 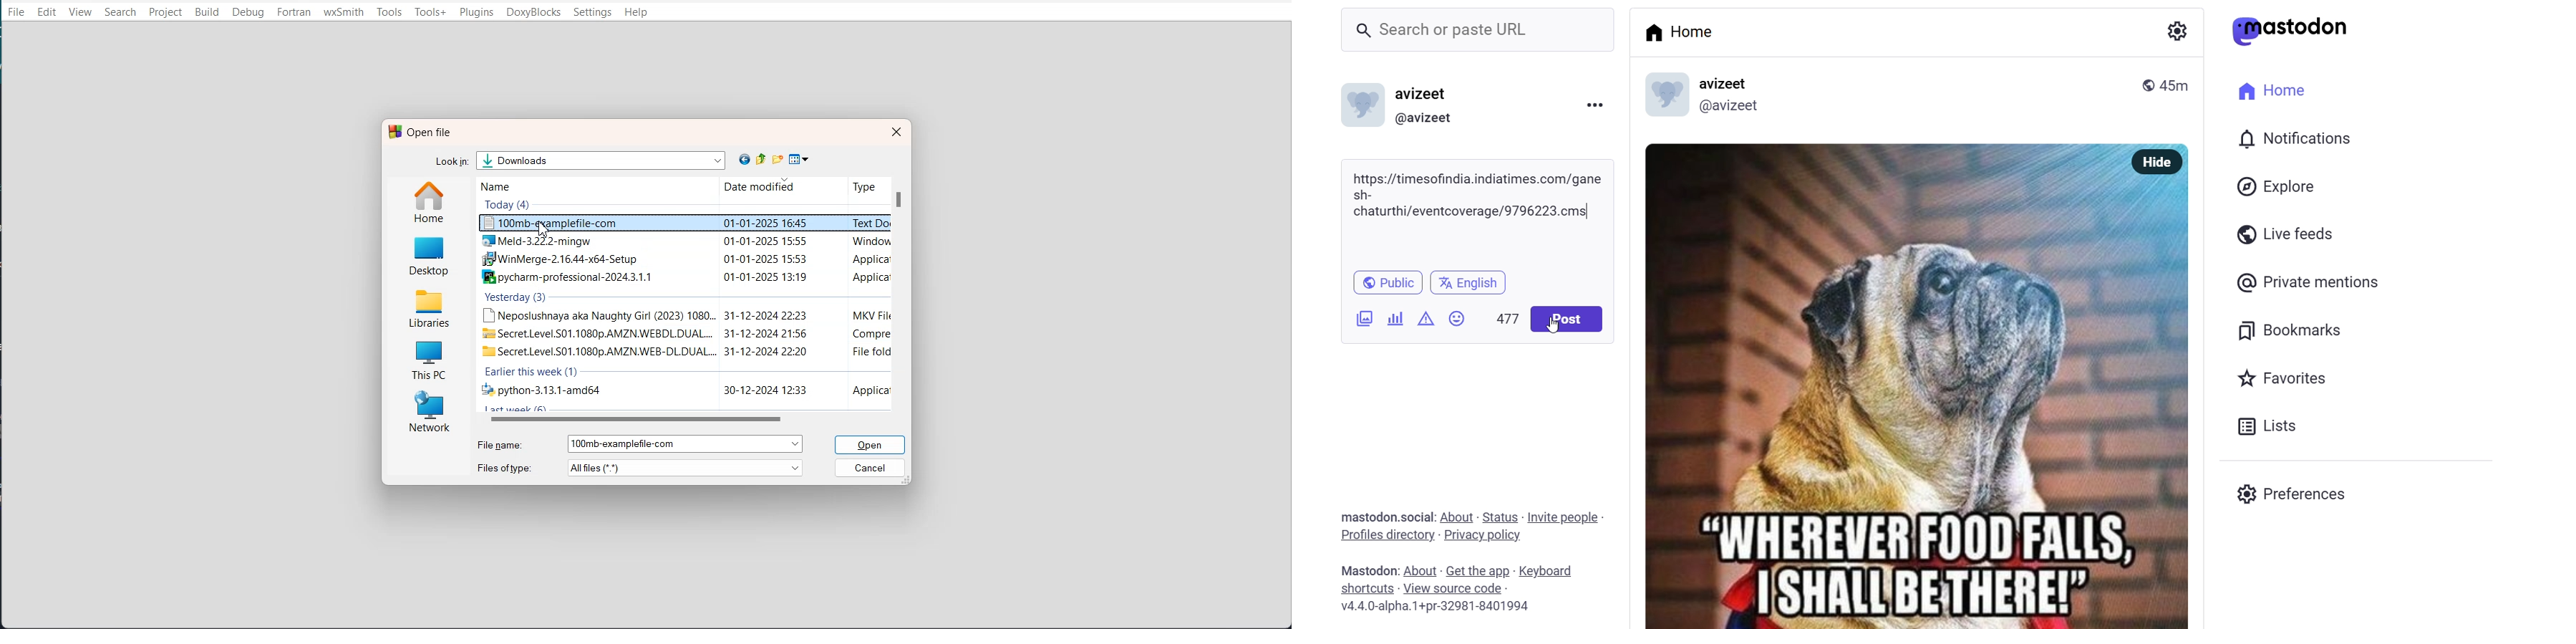 What do you see at coordinates (533, 12) in the screenshot?
I see `DoxyBlocks` at bounding box center [533, 12].